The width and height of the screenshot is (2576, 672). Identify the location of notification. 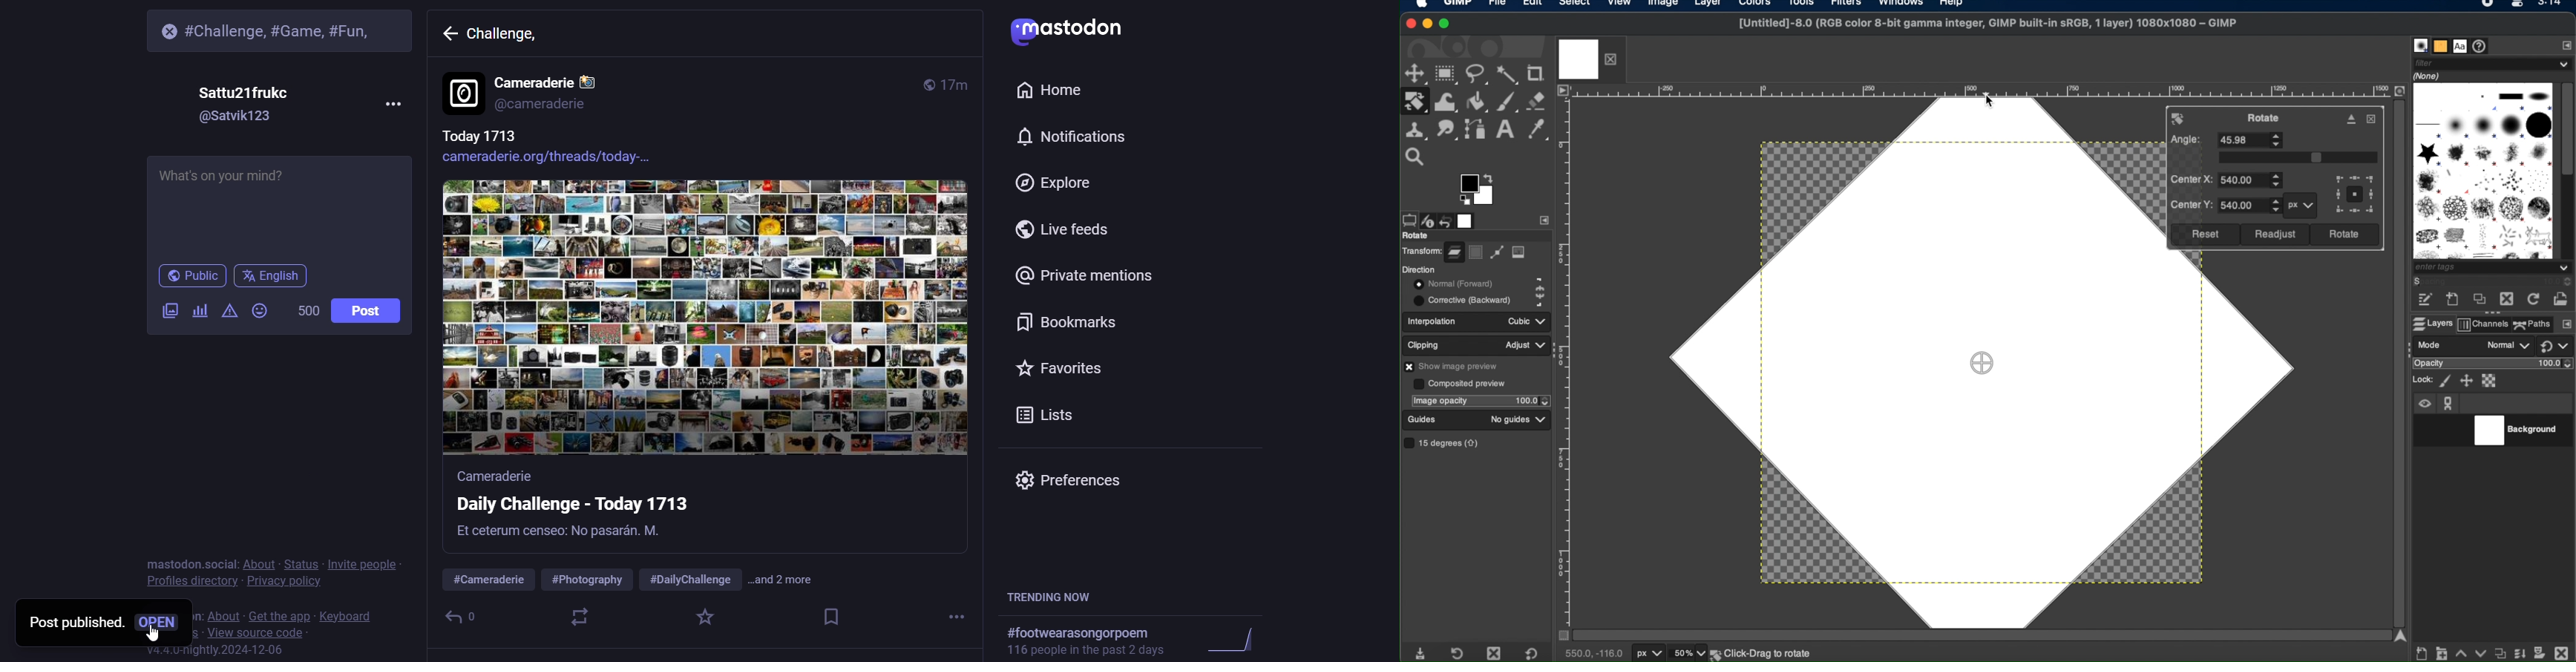
(1067, 137).